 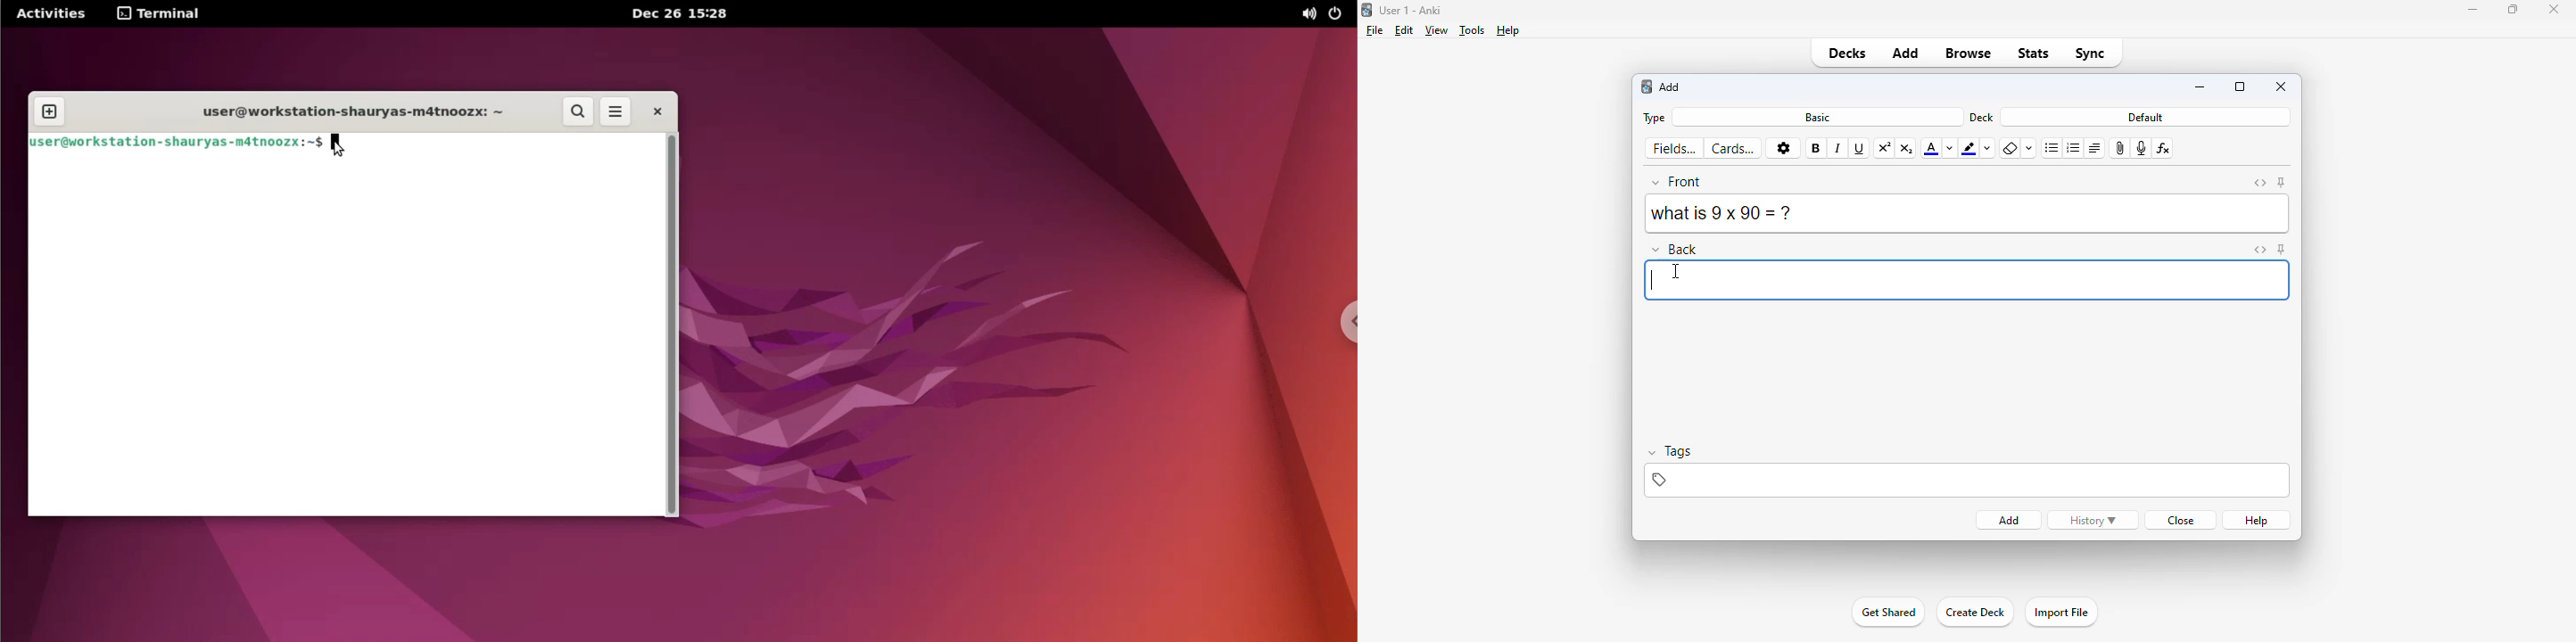 What do you see at coordinates (1816, 148) in the screenshot?
I see `bold` at bounding box center [1816, 148].